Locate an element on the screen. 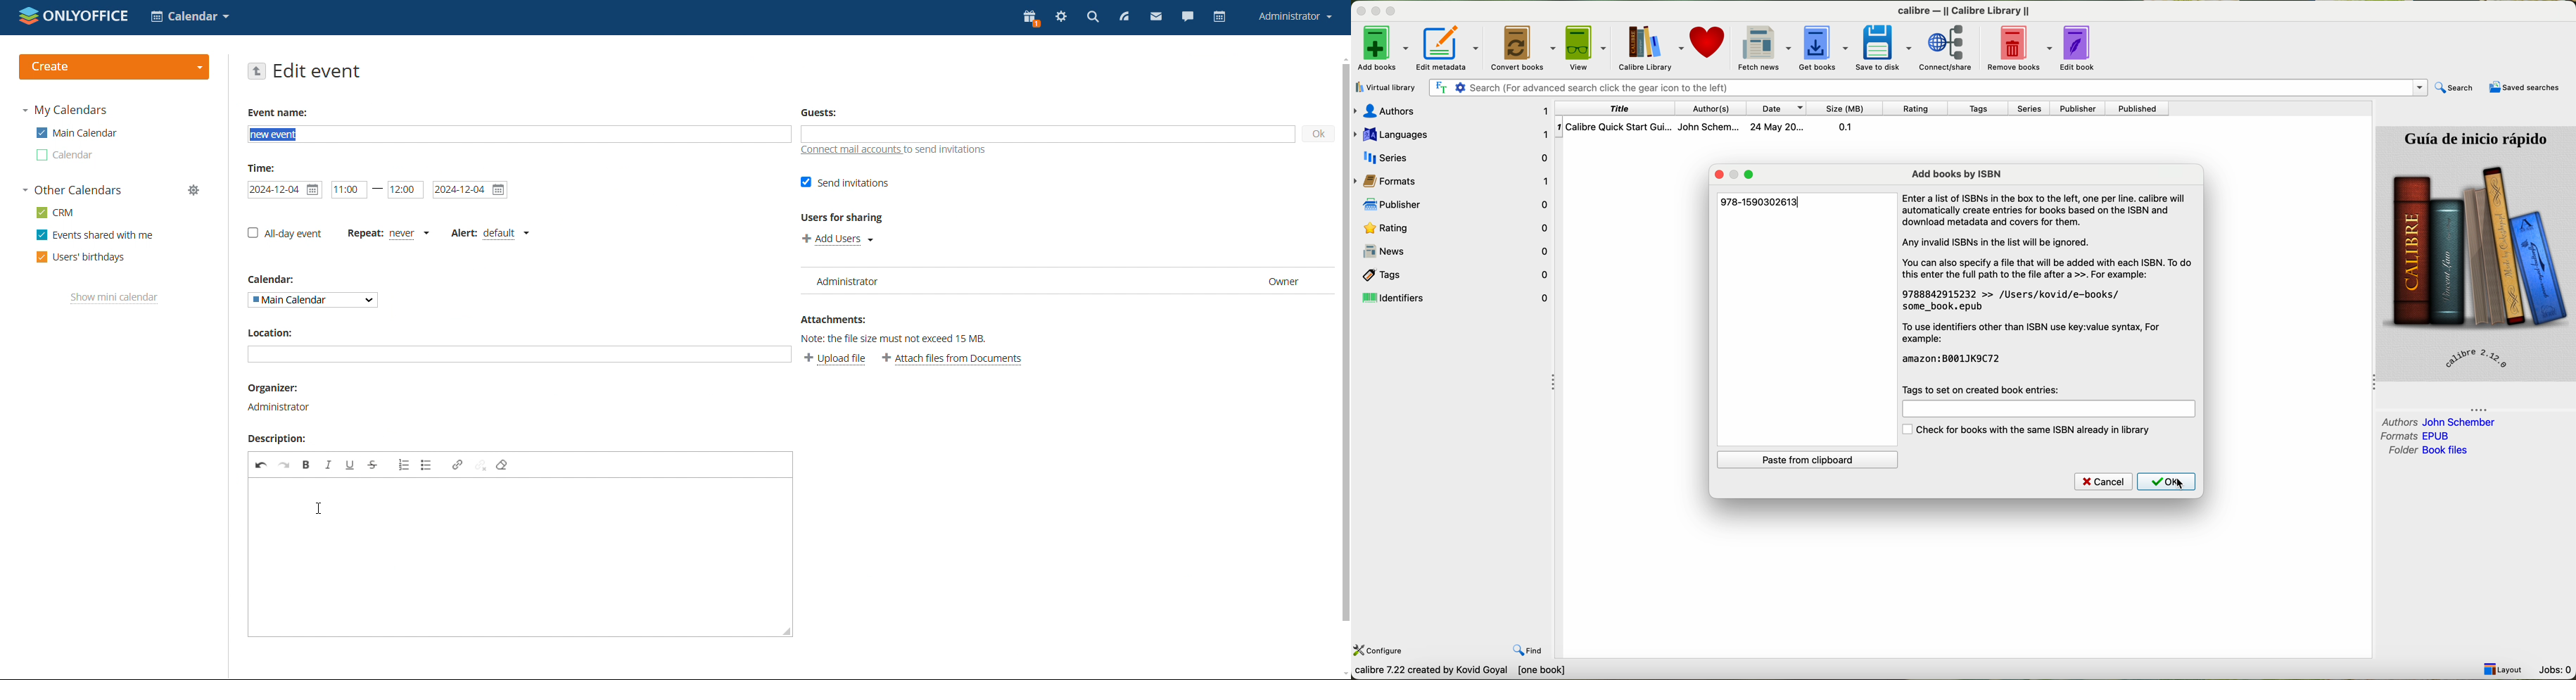 Image resolution: width=2576 pixels, height=700 pixels. click on add books is located at coordinates (1382, 47).